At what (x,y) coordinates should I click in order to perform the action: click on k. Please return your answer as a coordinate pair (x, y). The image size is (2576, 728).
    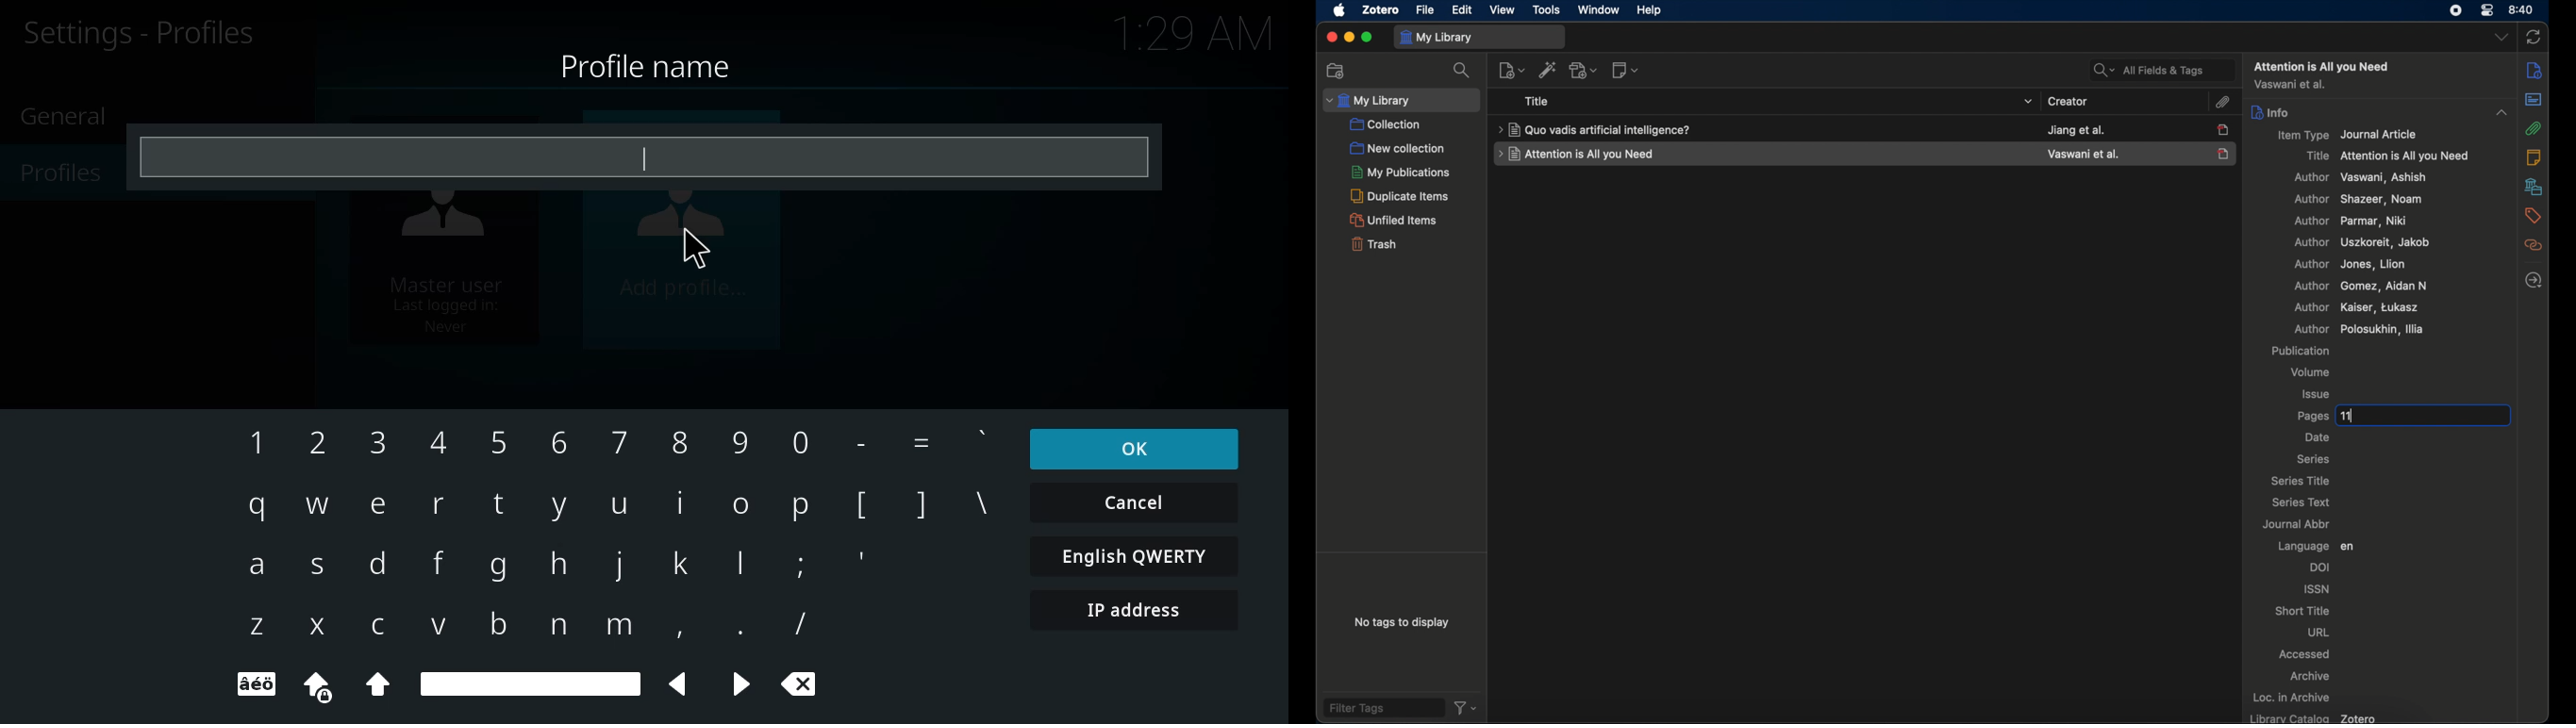
    Looking at the image, I should click on (677, 565).